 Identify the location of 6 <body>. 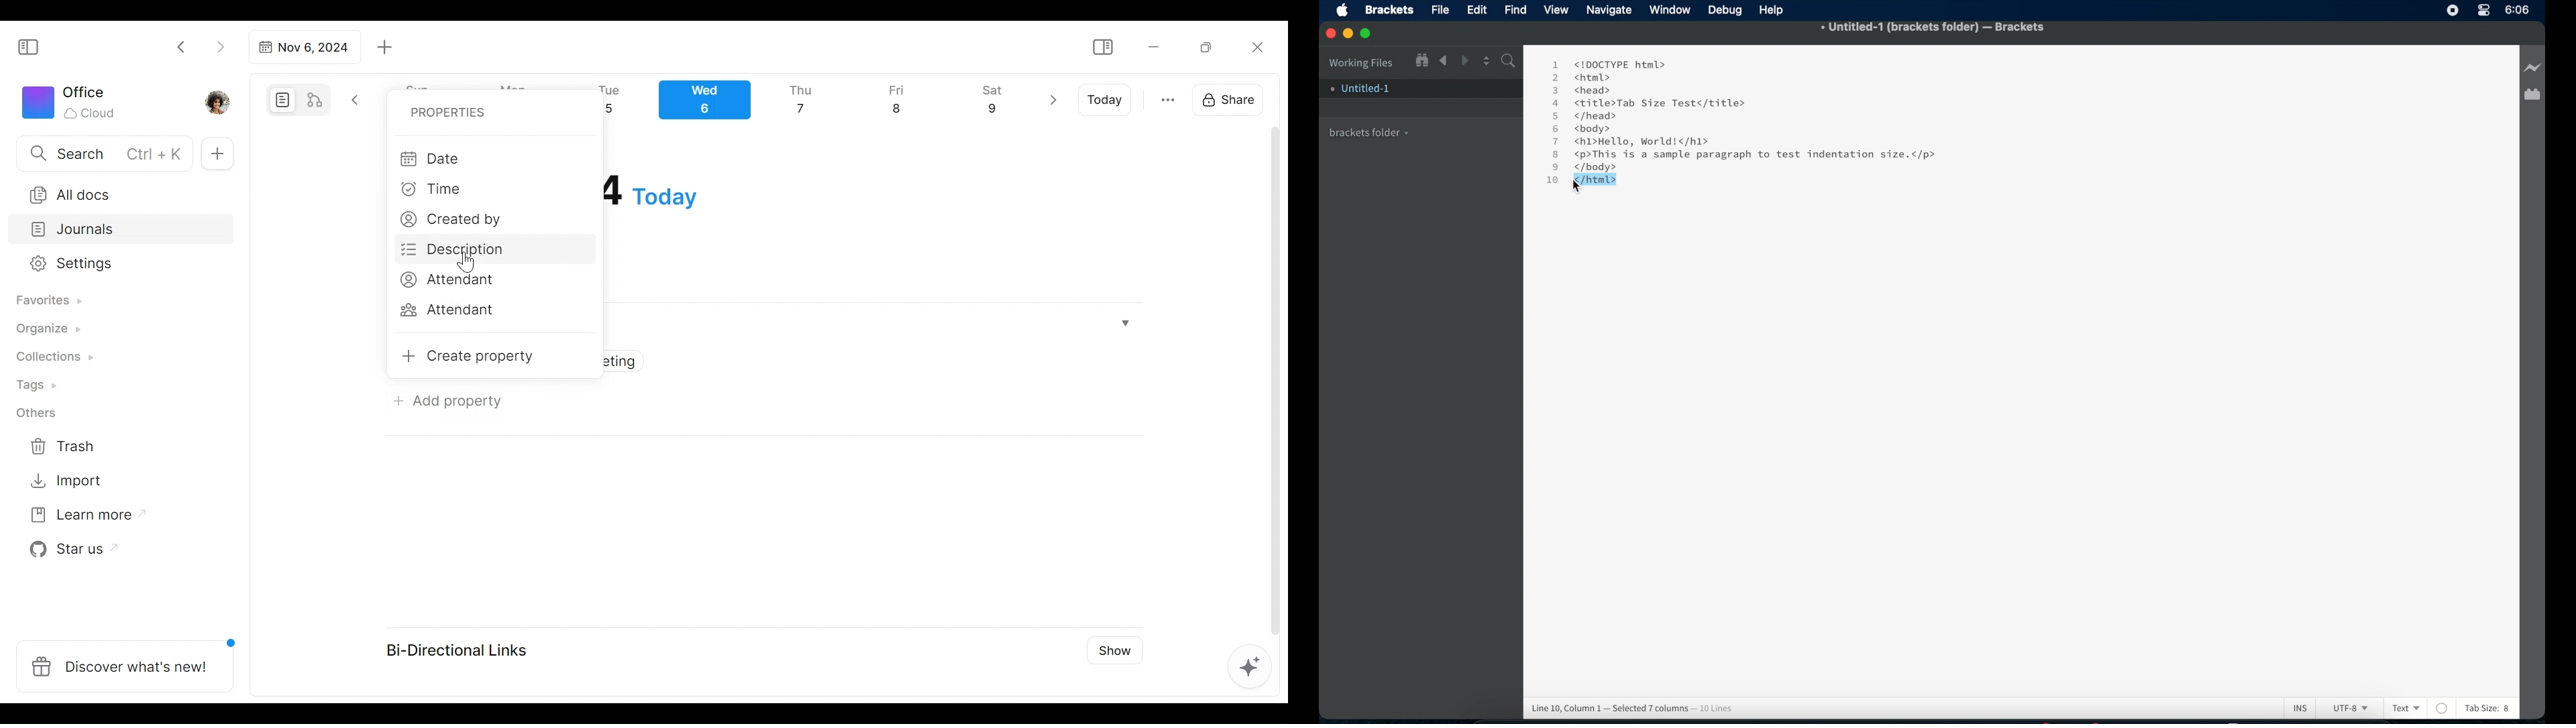
(1587, 129).